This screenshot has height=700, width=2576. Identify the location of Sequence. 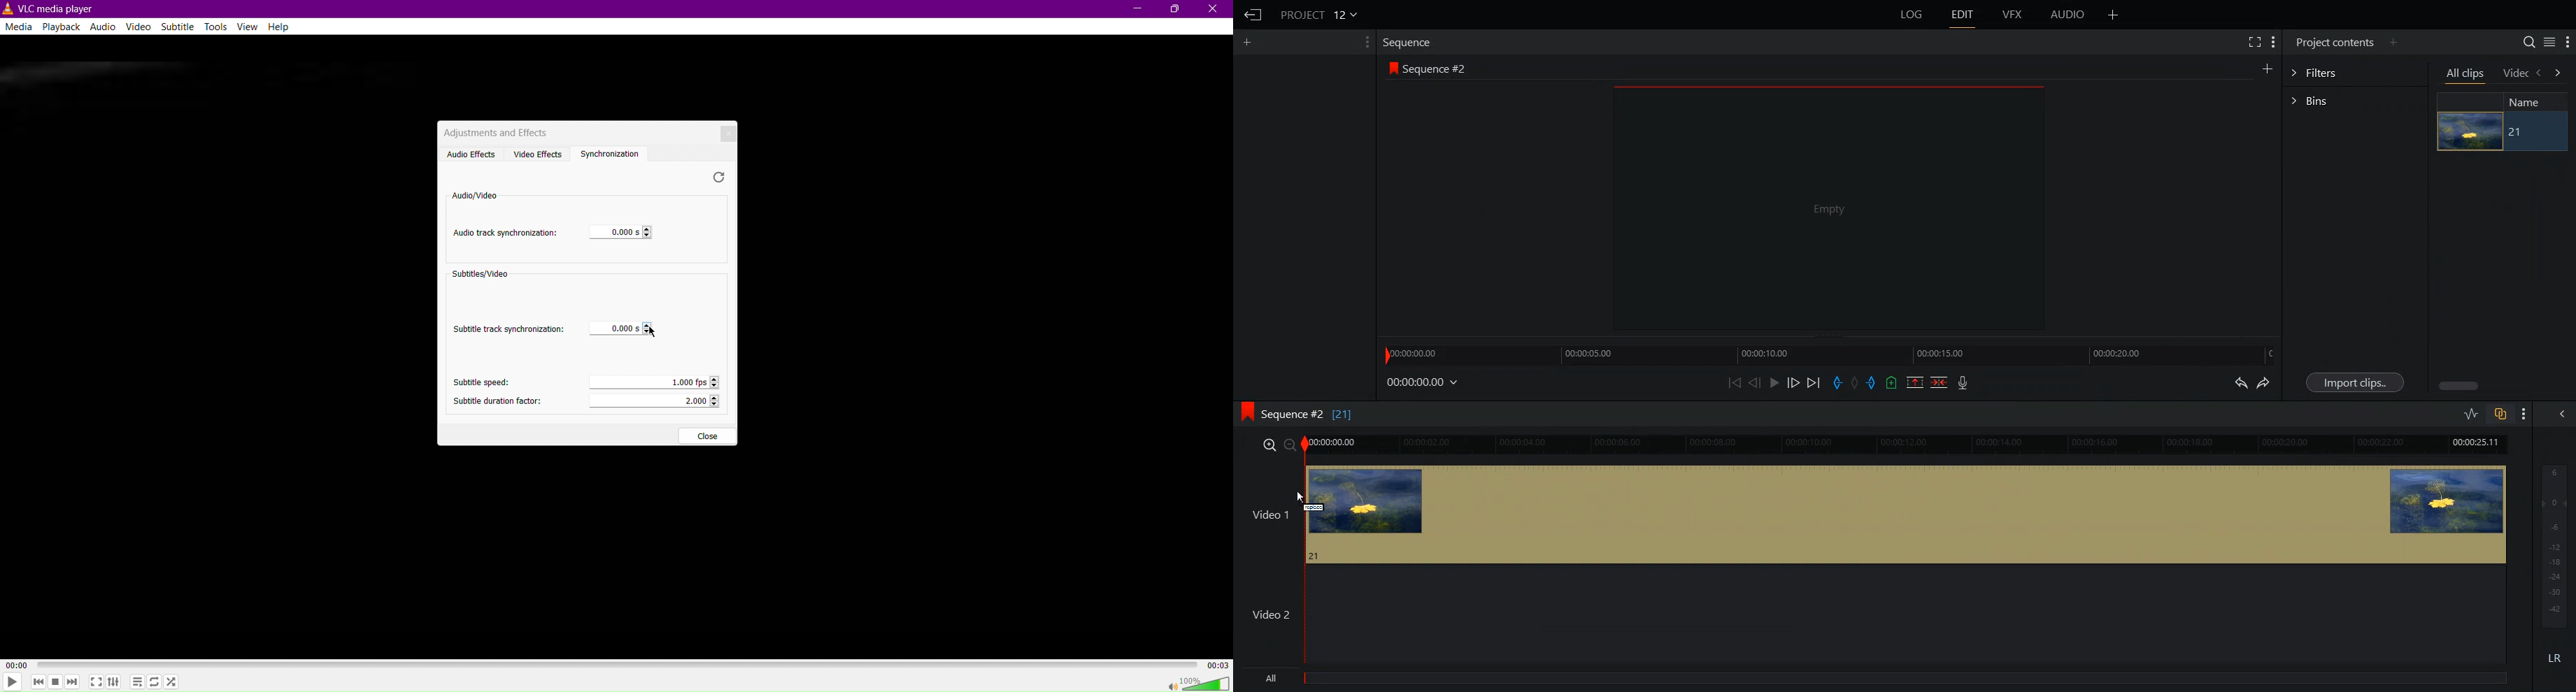
(1411, 43).